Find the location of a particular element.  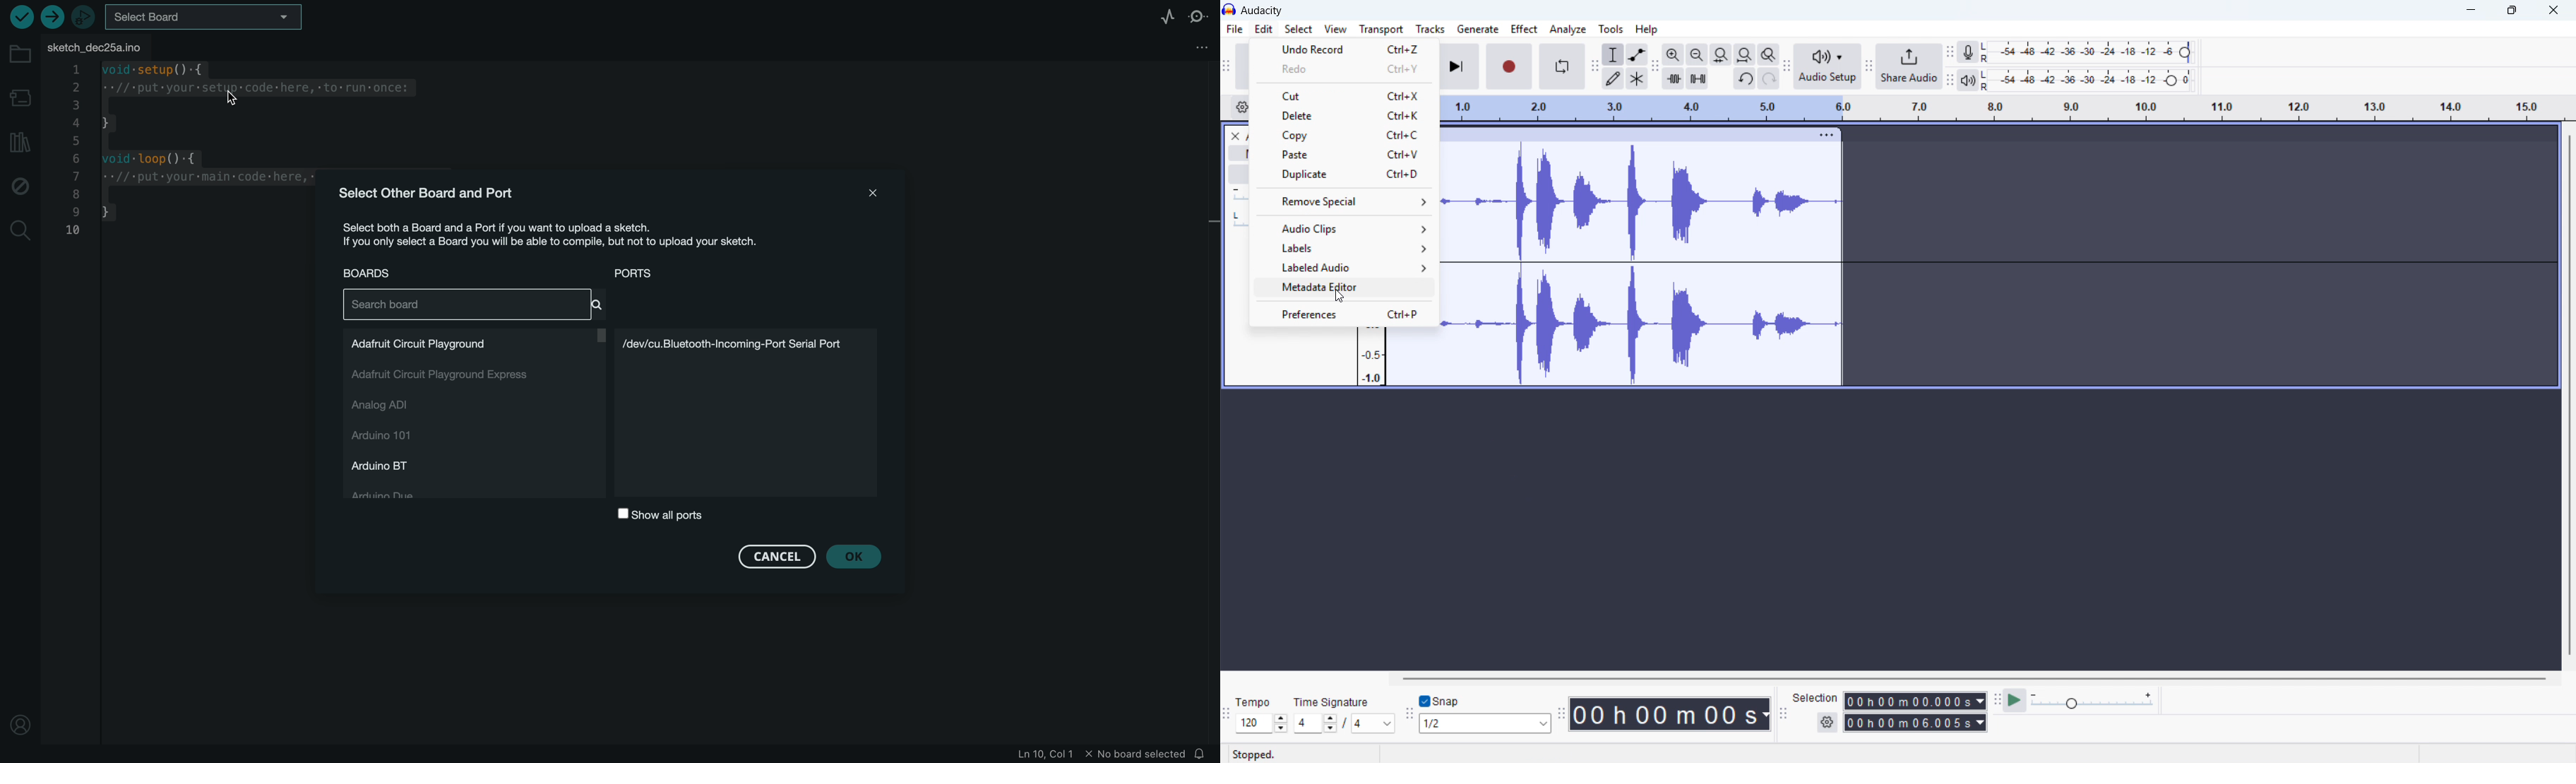

zoom out is located at coordinates (1698, 54).